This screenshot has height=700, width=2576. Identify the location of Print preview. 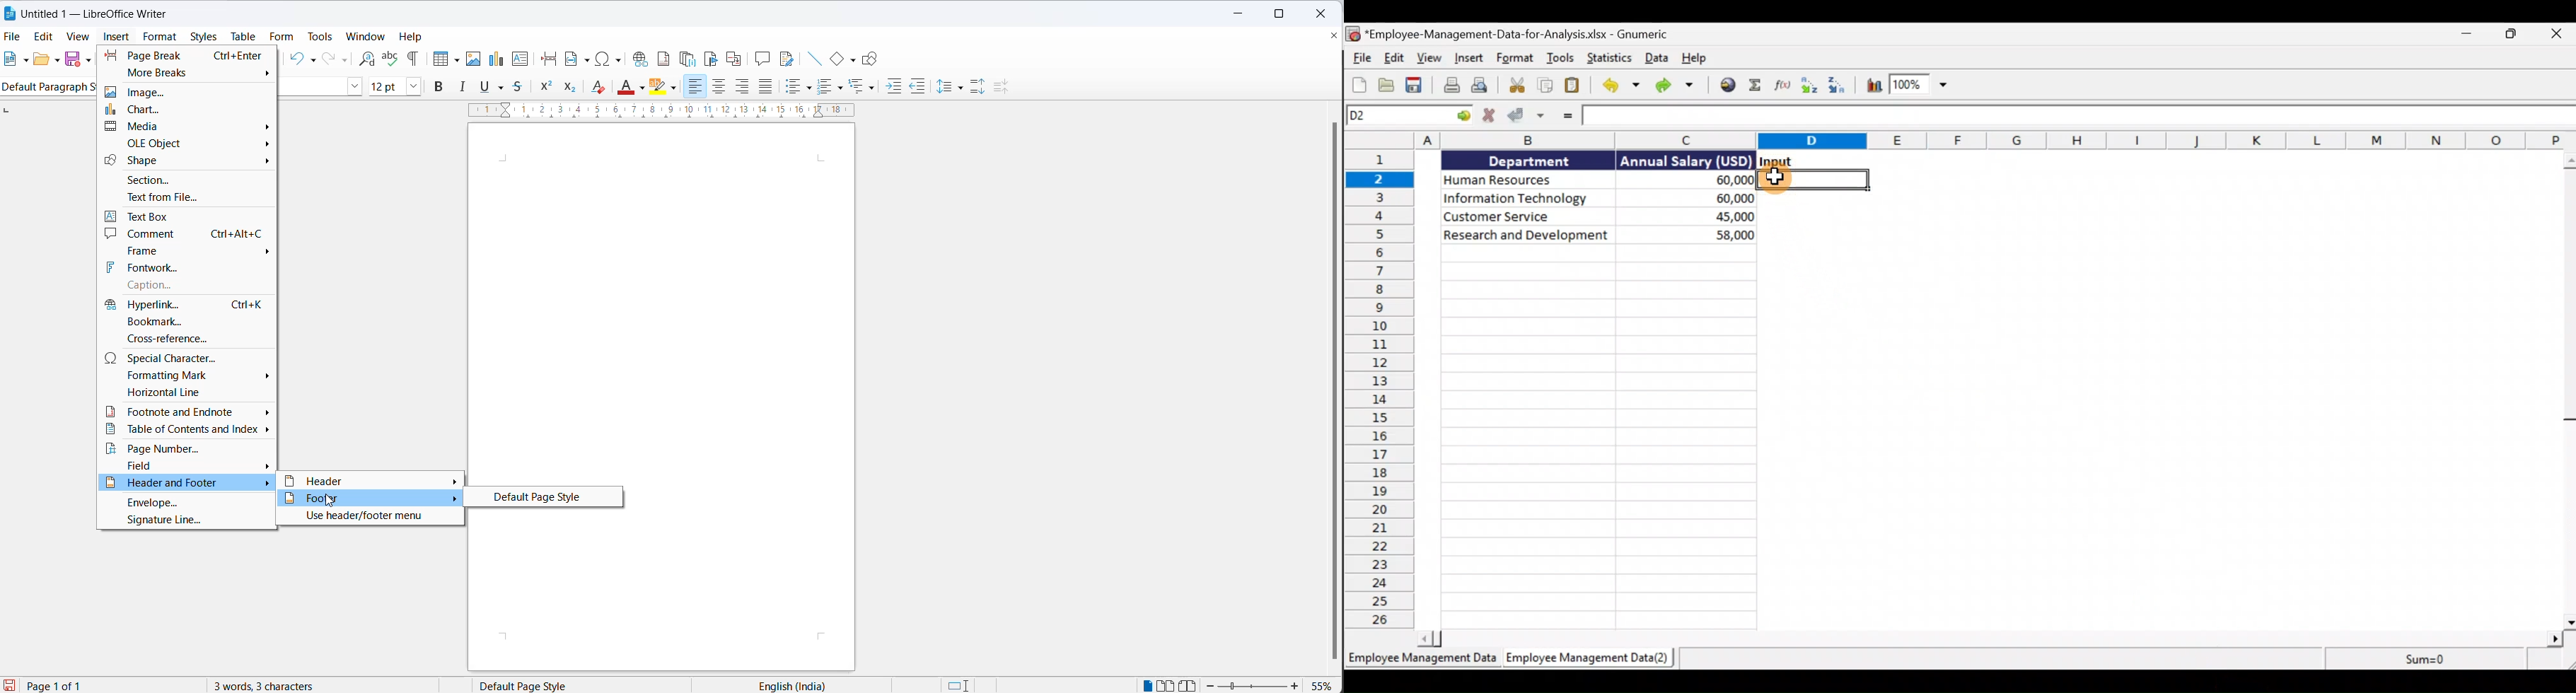
(1484, 87).